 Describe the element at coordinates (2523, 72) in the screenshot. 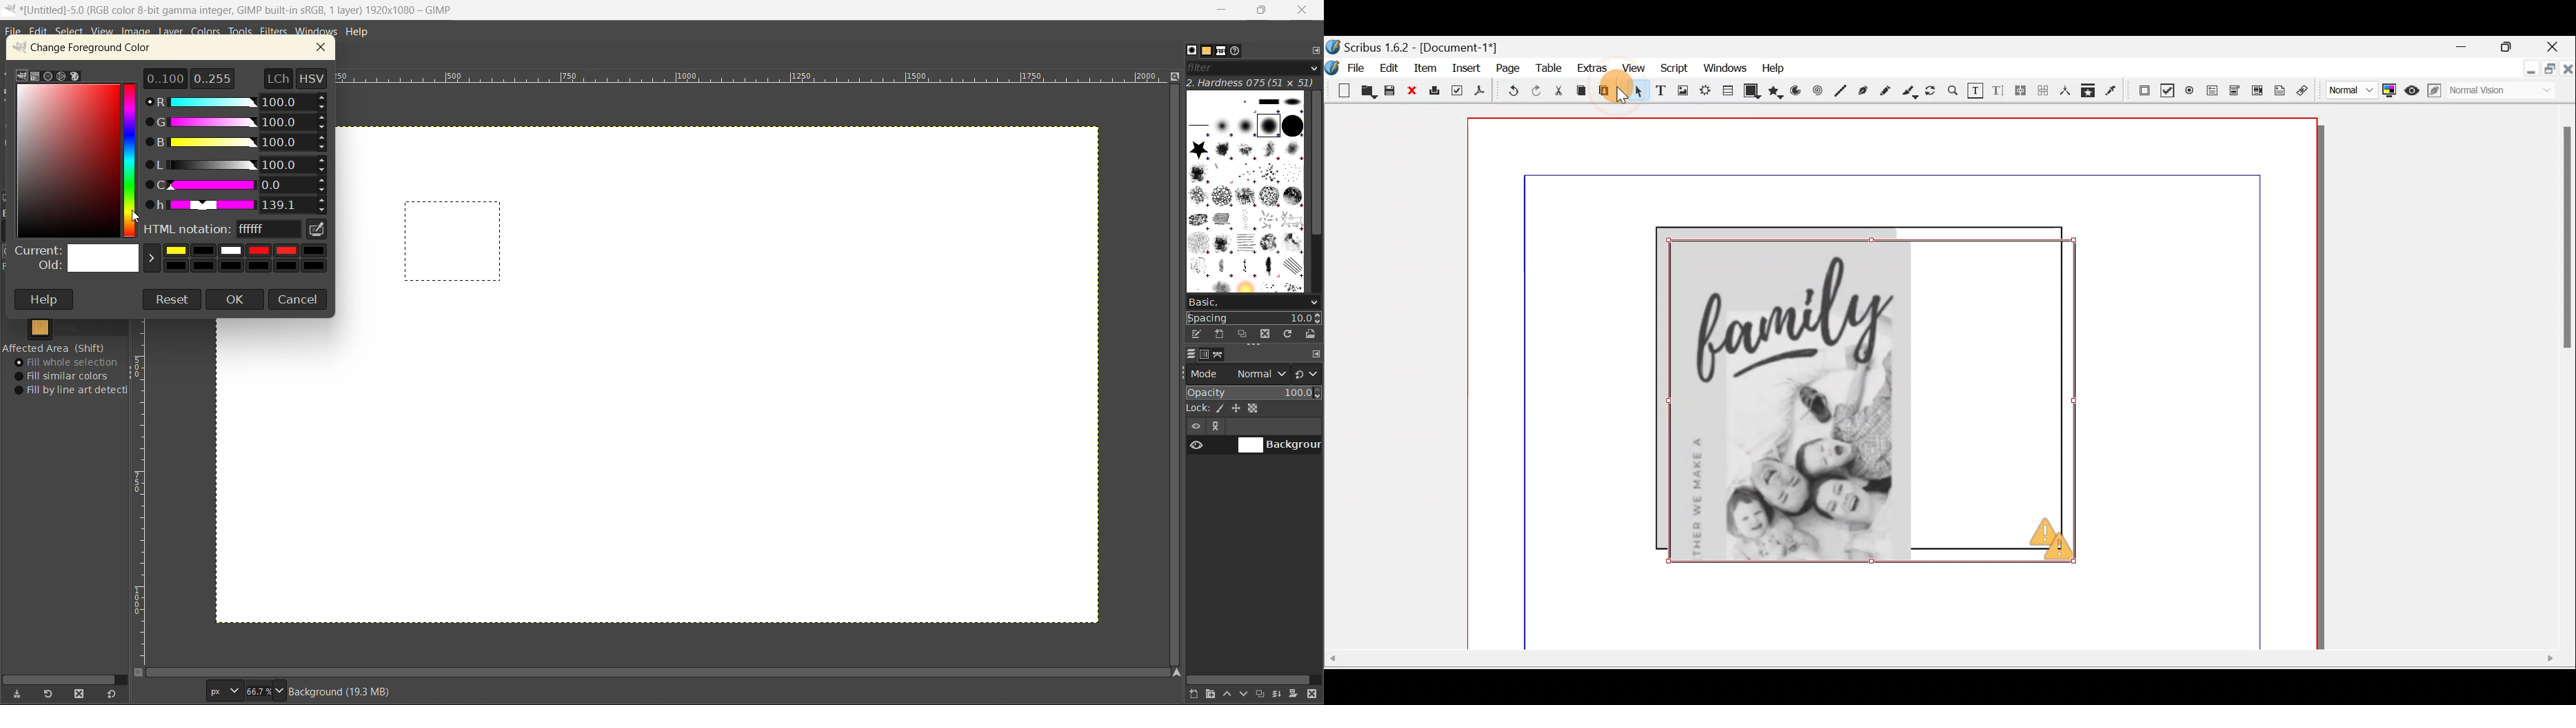

I see `Minimise` at that location.